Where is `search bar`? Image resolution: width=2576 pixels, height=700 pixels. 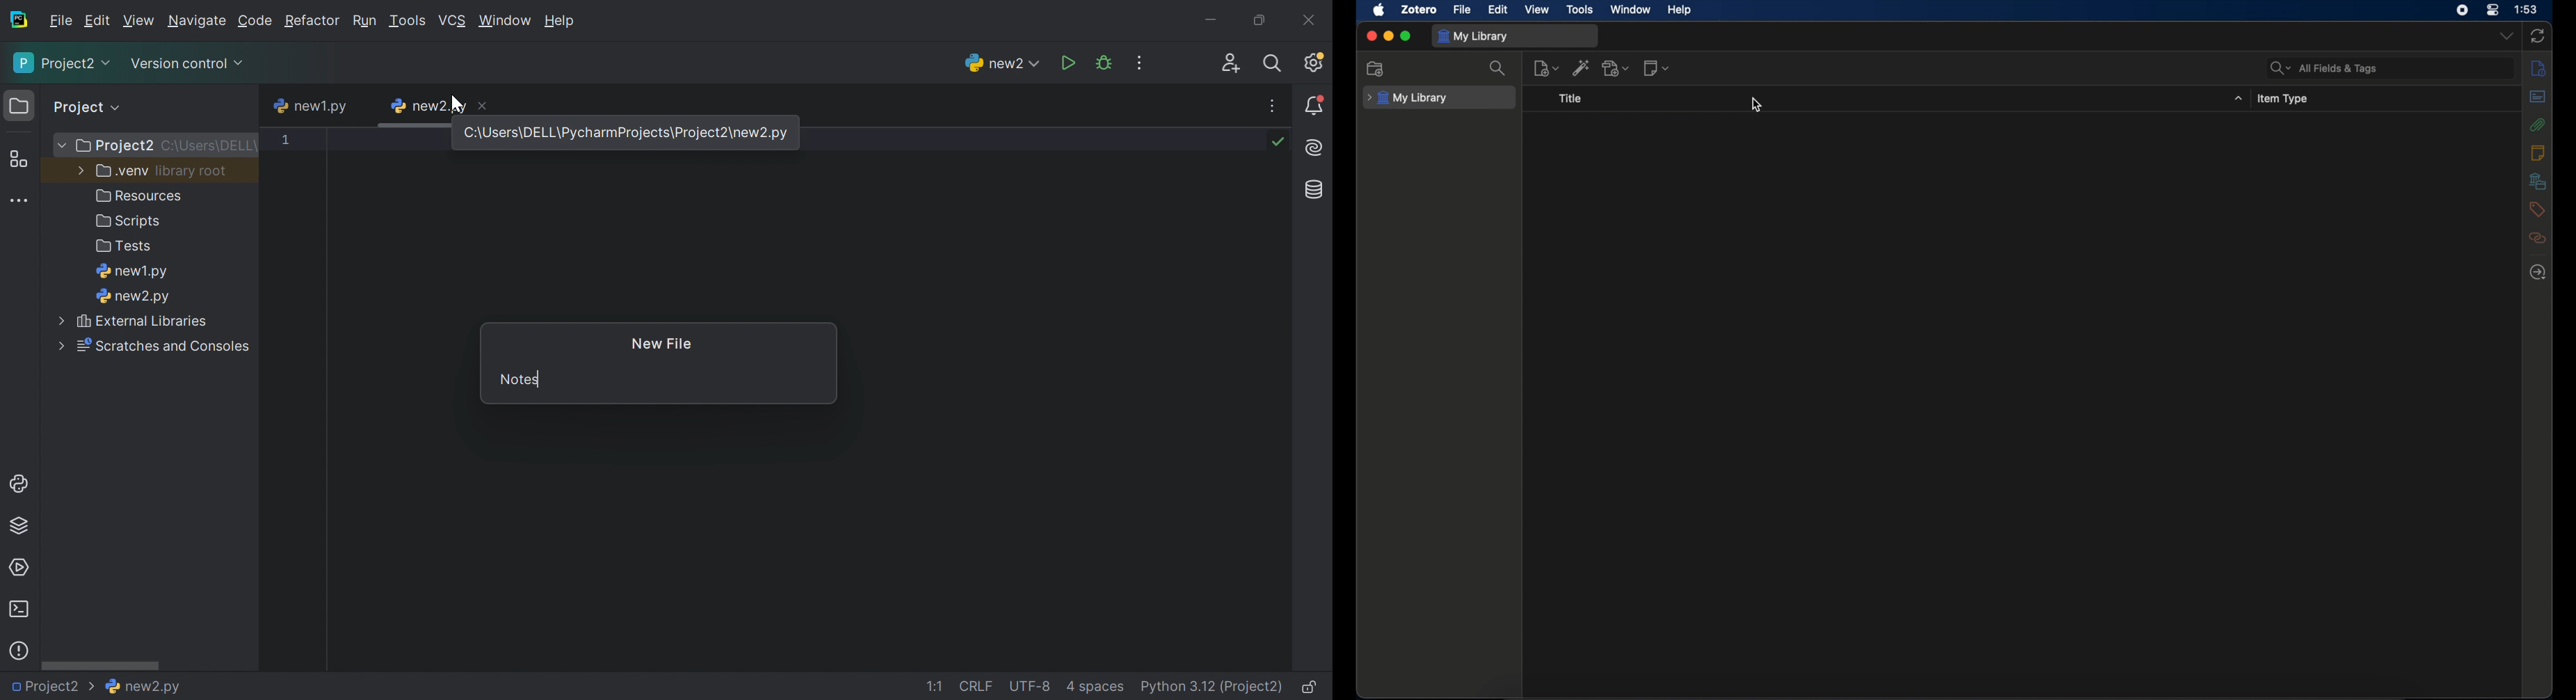 search bar is located at coordinates (2324, 68).